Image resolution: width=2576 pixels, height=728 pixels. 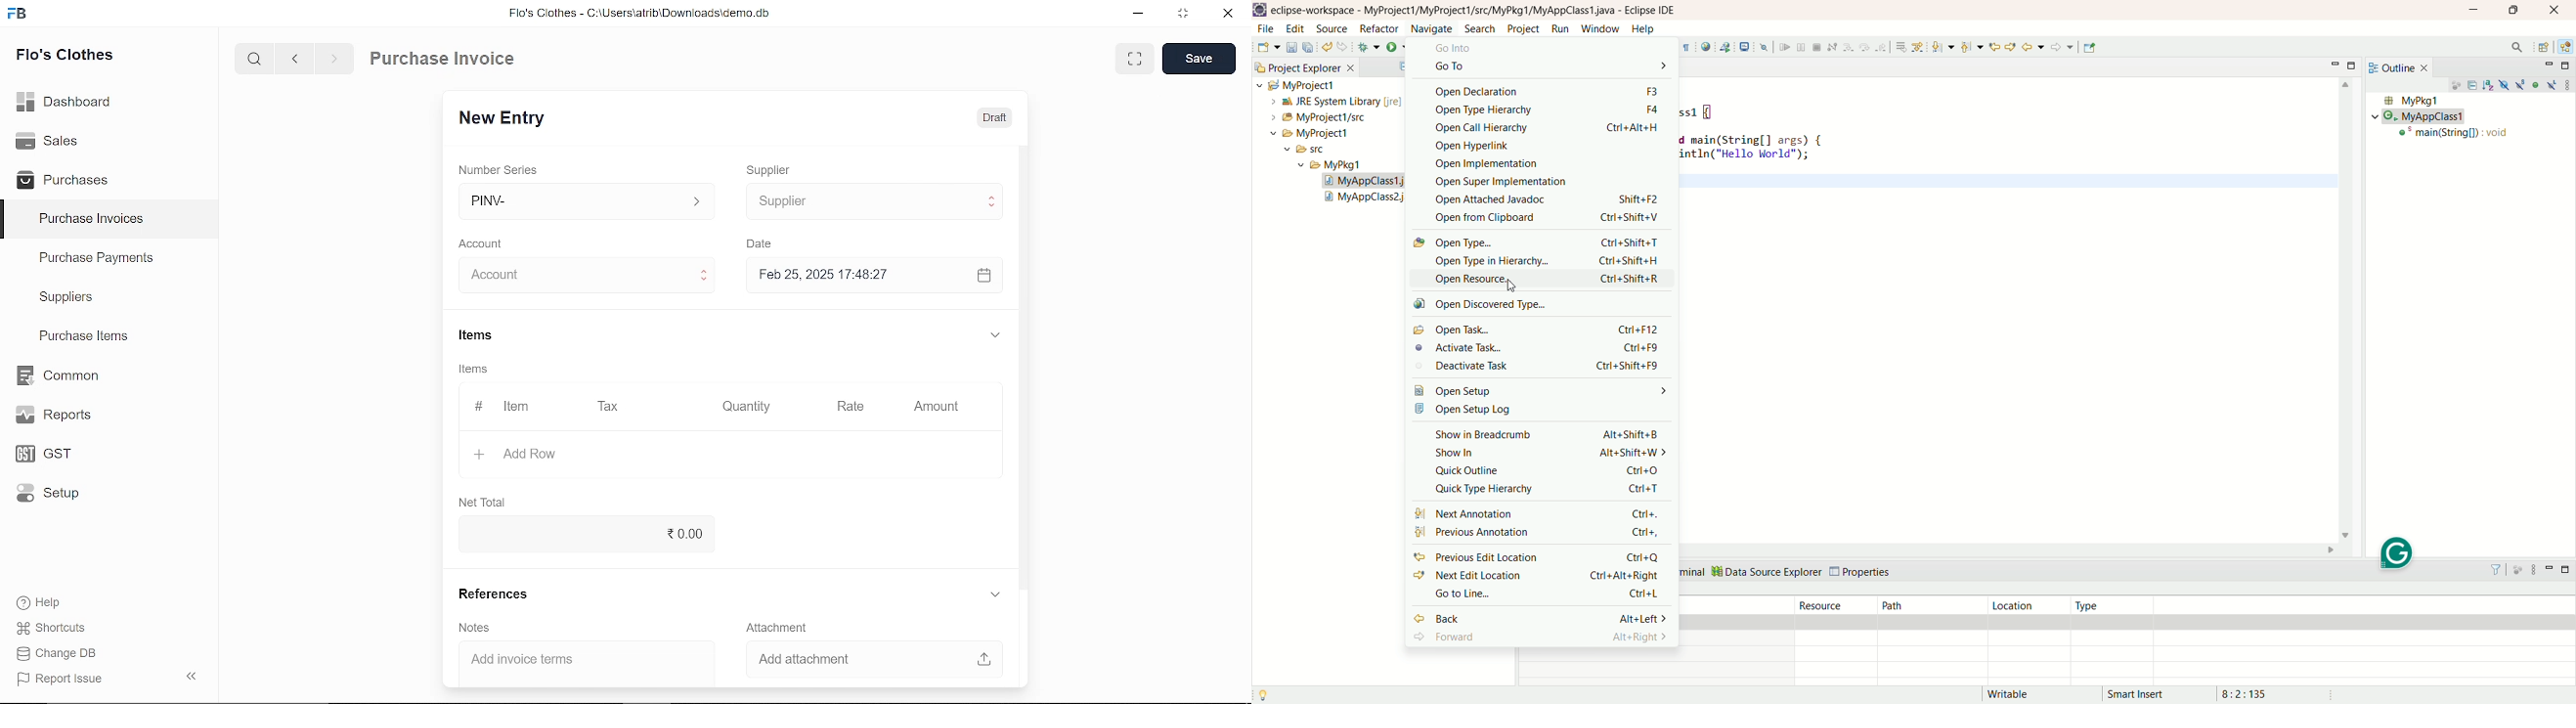 What do you see at coordinates (1136, 14) in the screenshot?
I see `minimize` at bounding box center [1136, 14].